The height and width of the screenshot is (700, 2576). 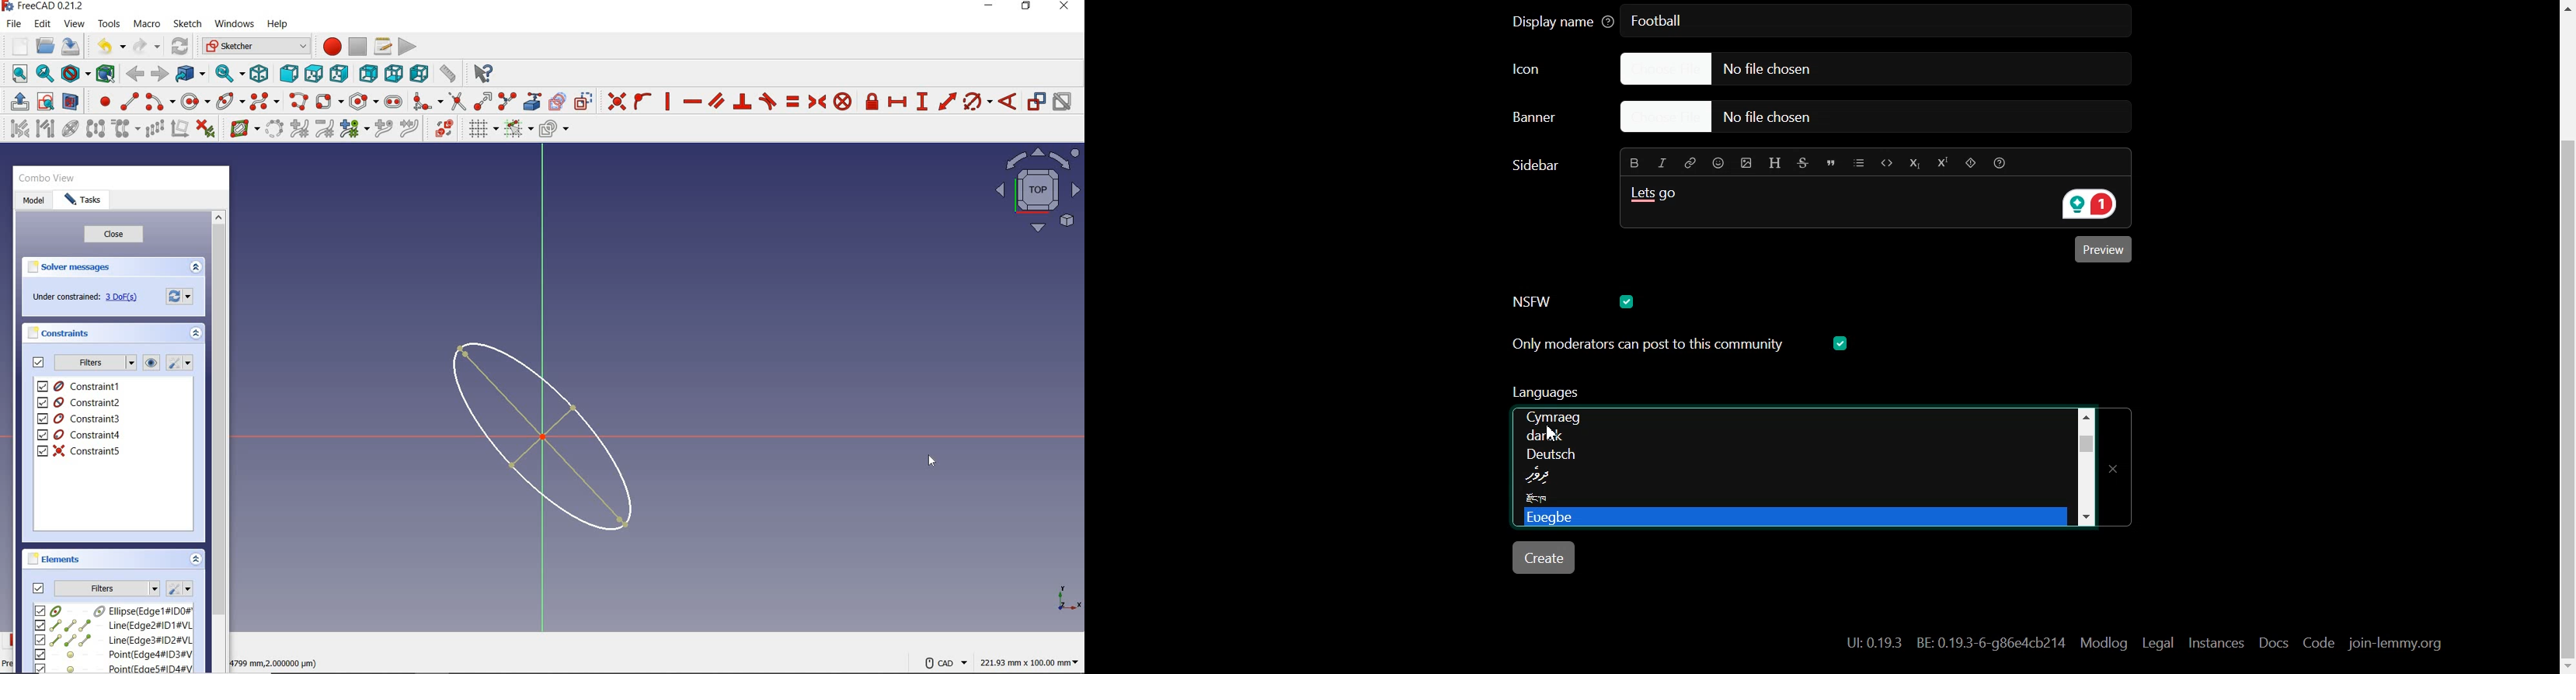 What do you see at coordinates (1787, 483) in the screenshot?
I see `Language` at bounding box center [1787, 483].